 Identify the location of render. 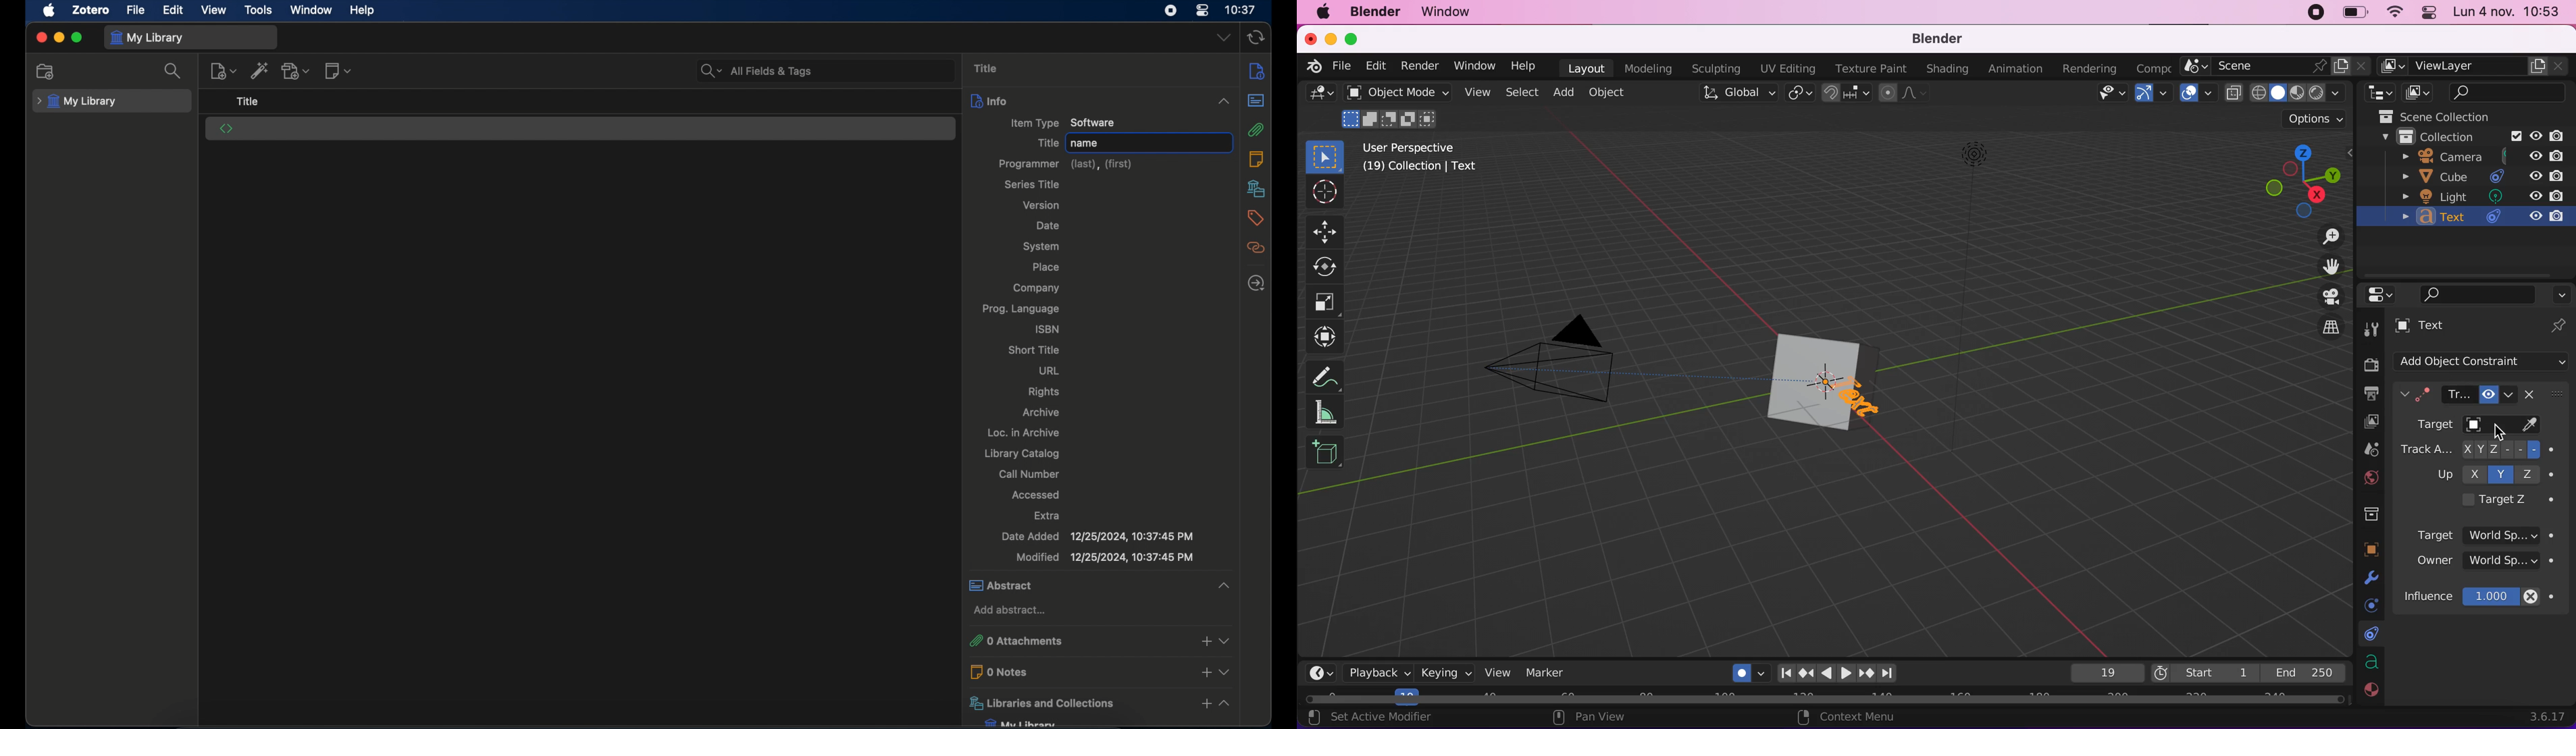
(2367, 360).